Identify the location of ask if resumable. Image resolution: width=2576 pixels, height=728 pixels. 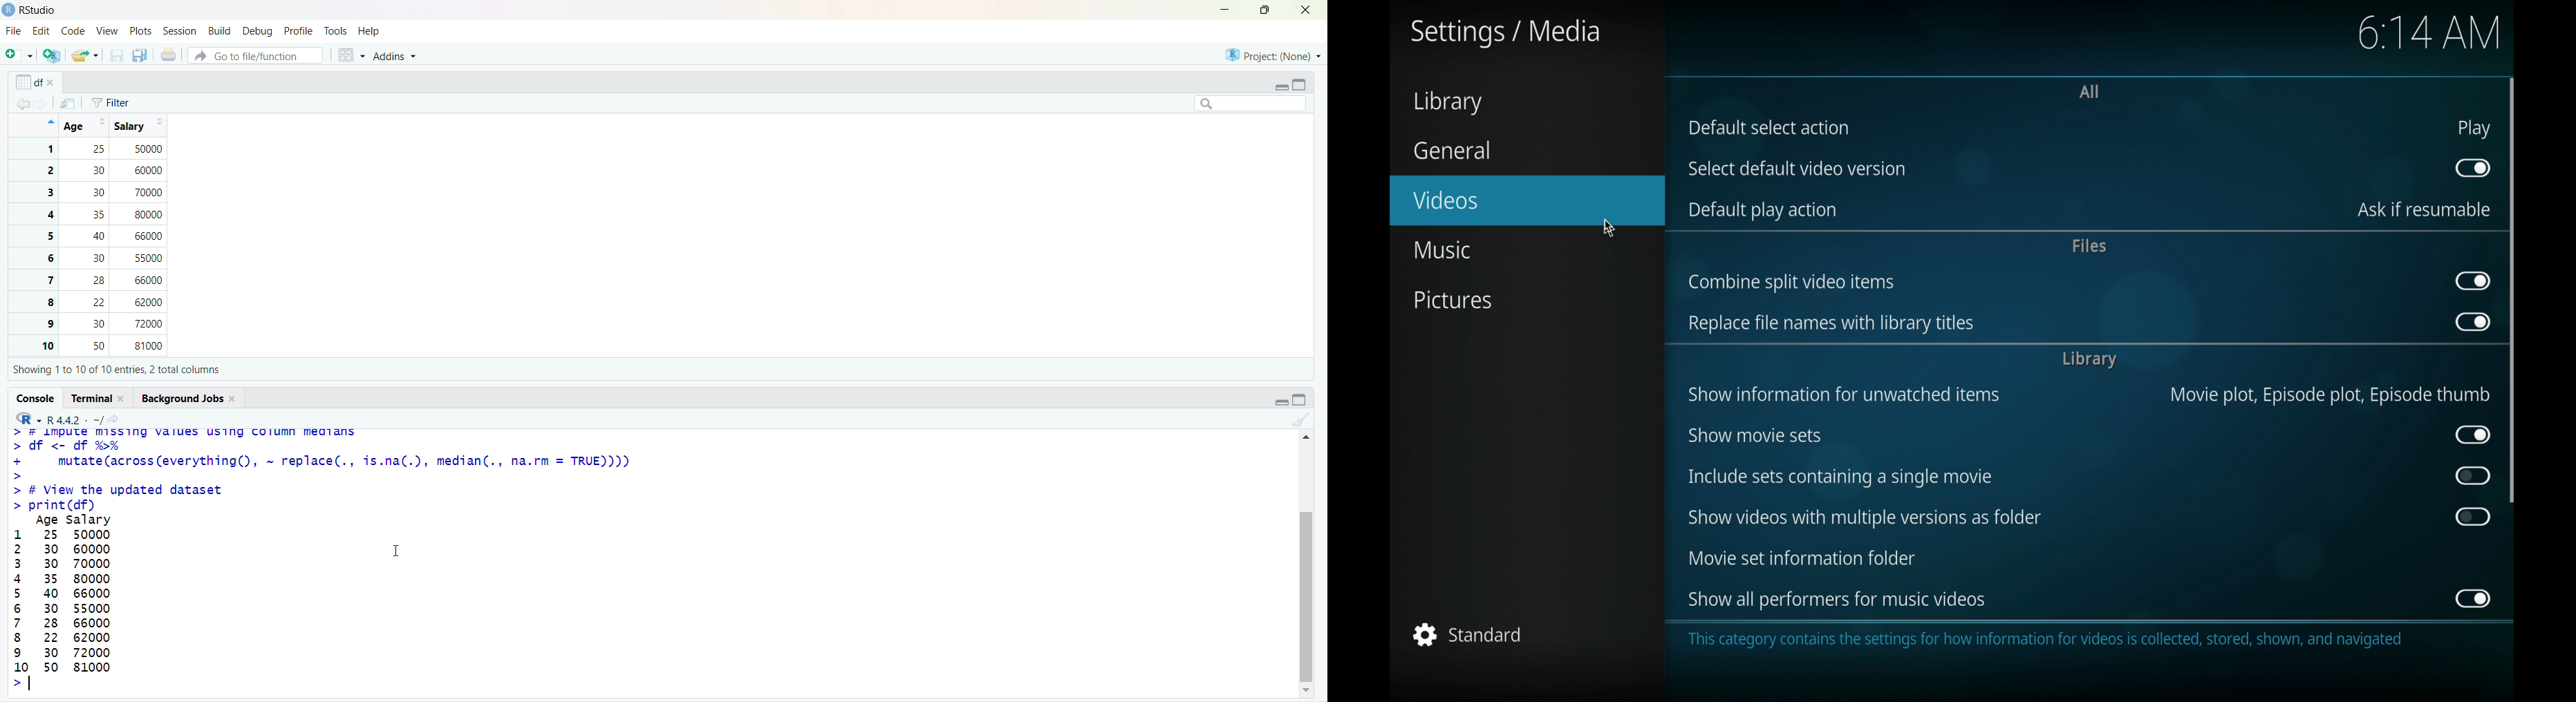
(2425, 210).